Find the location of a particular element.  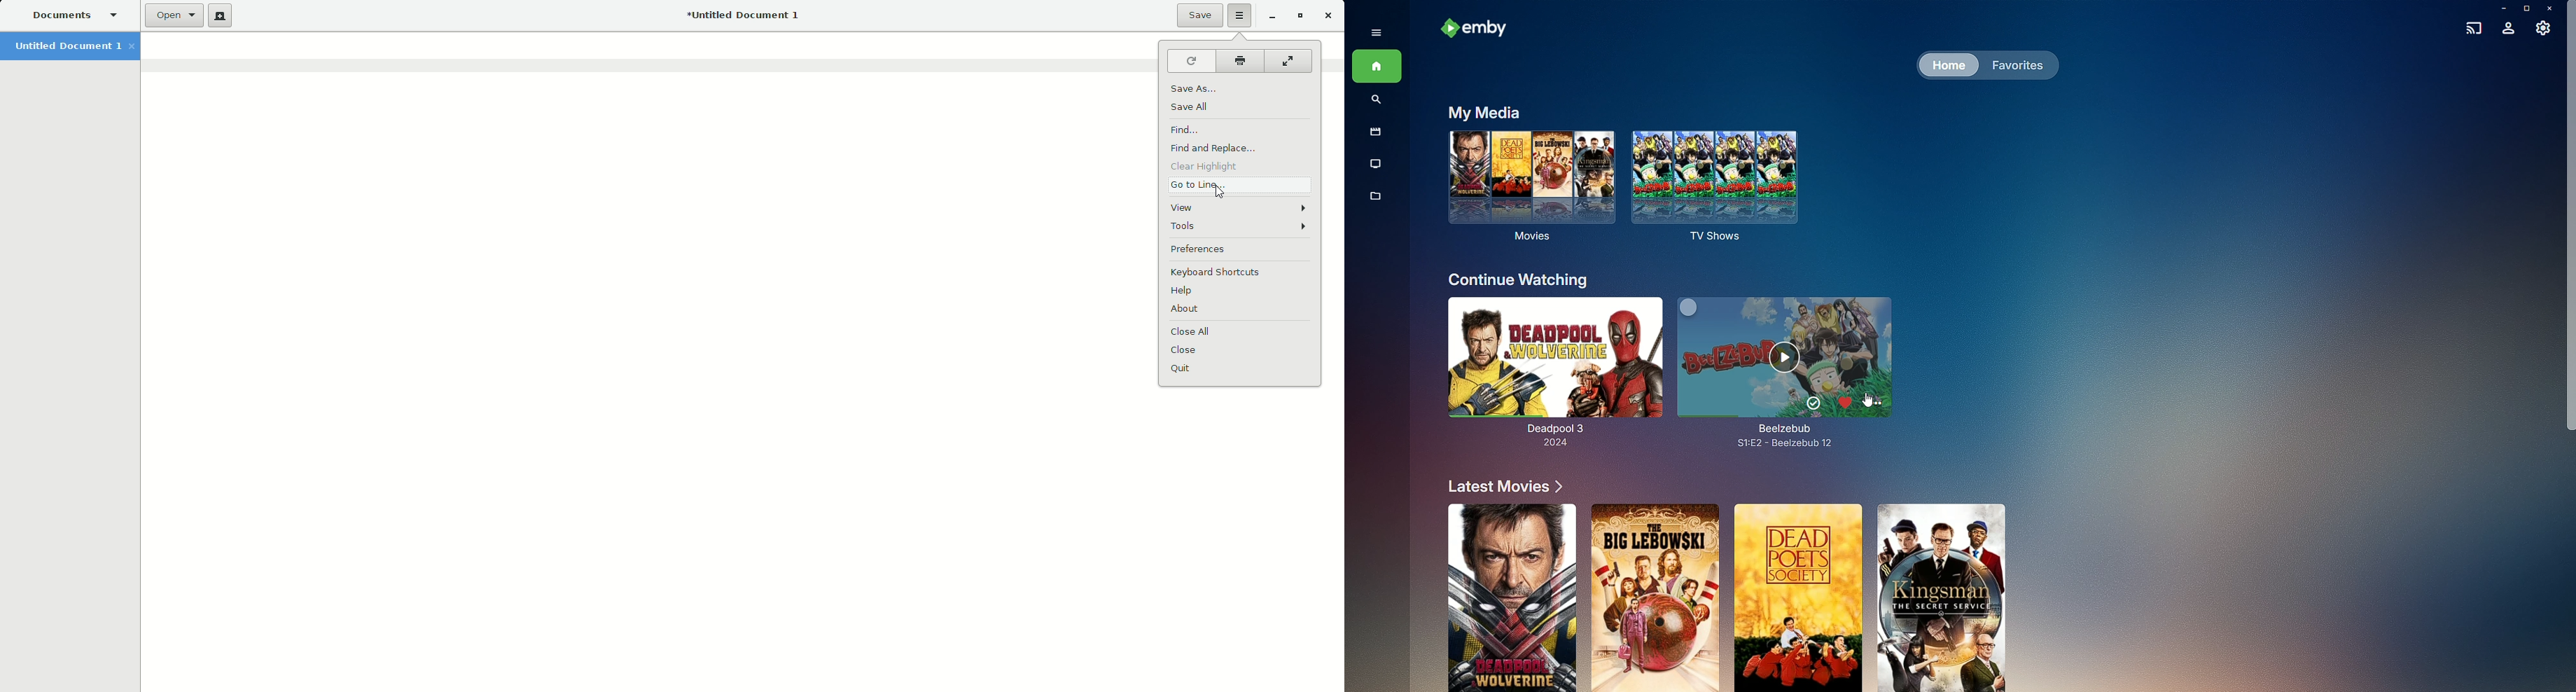

Close is located at coordinates (1187, 352).